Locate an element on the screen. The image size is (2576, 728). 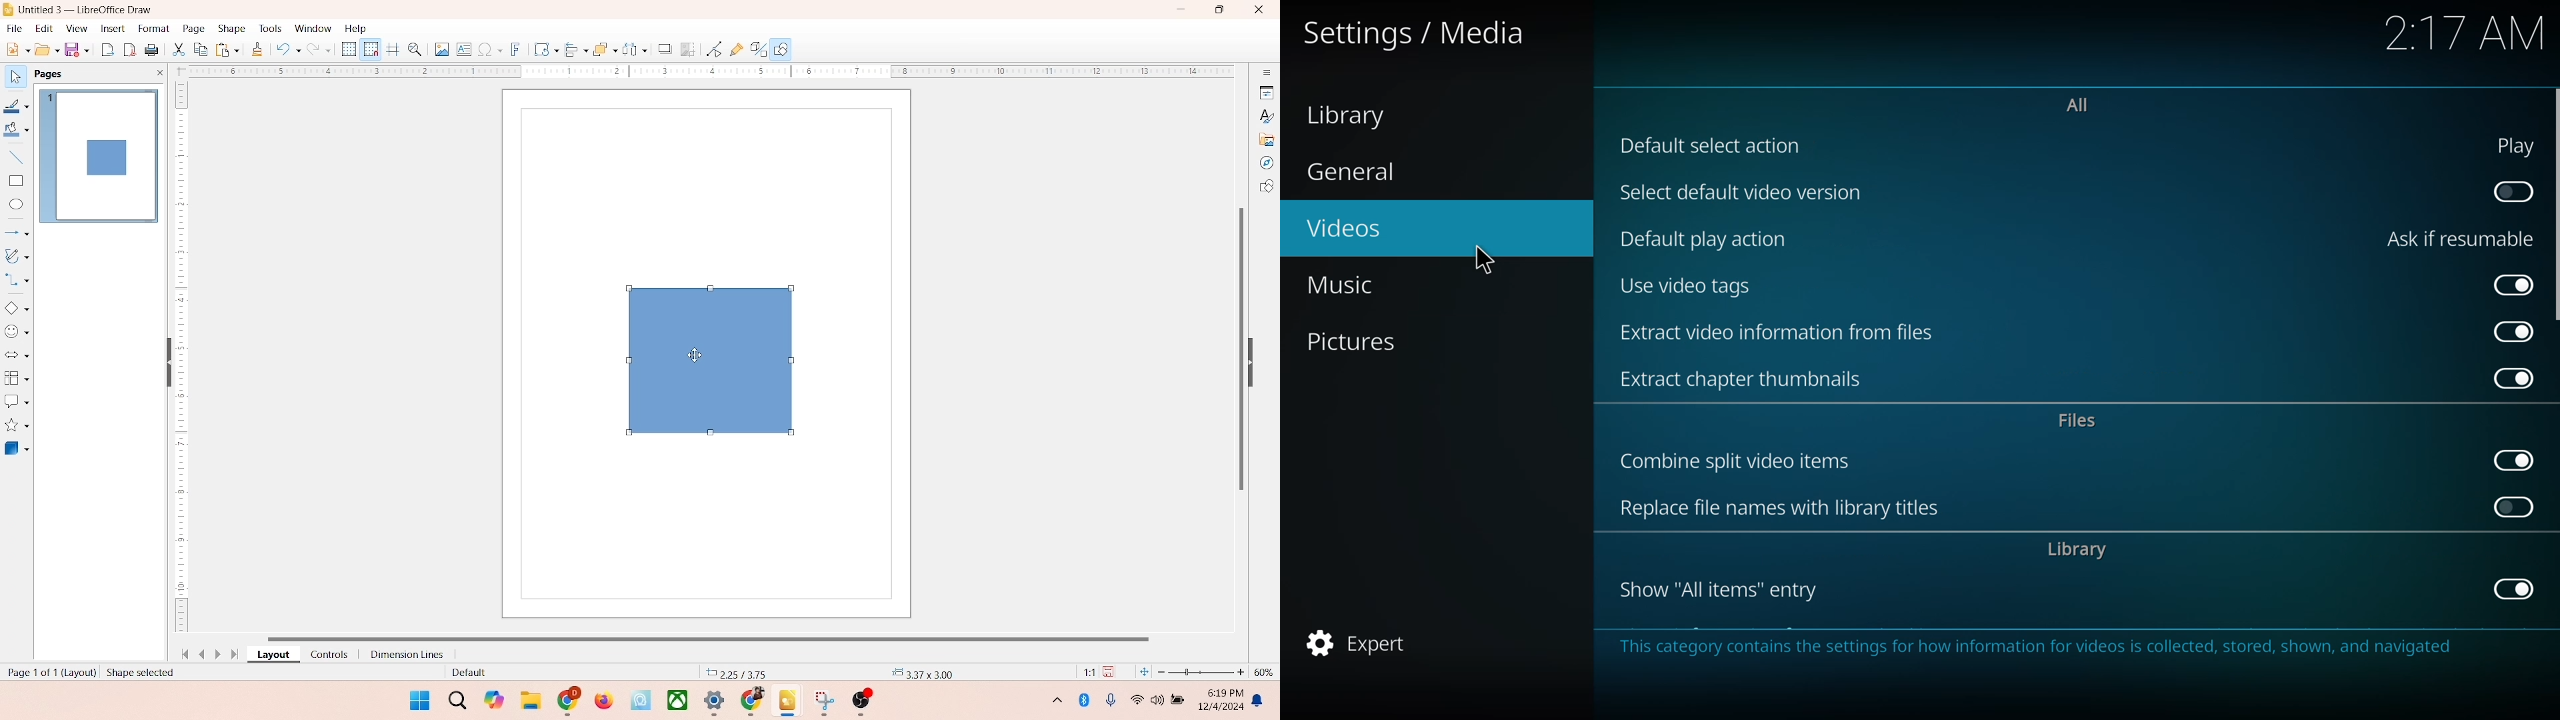
symbol shapes is located at coordinates (17, 332).